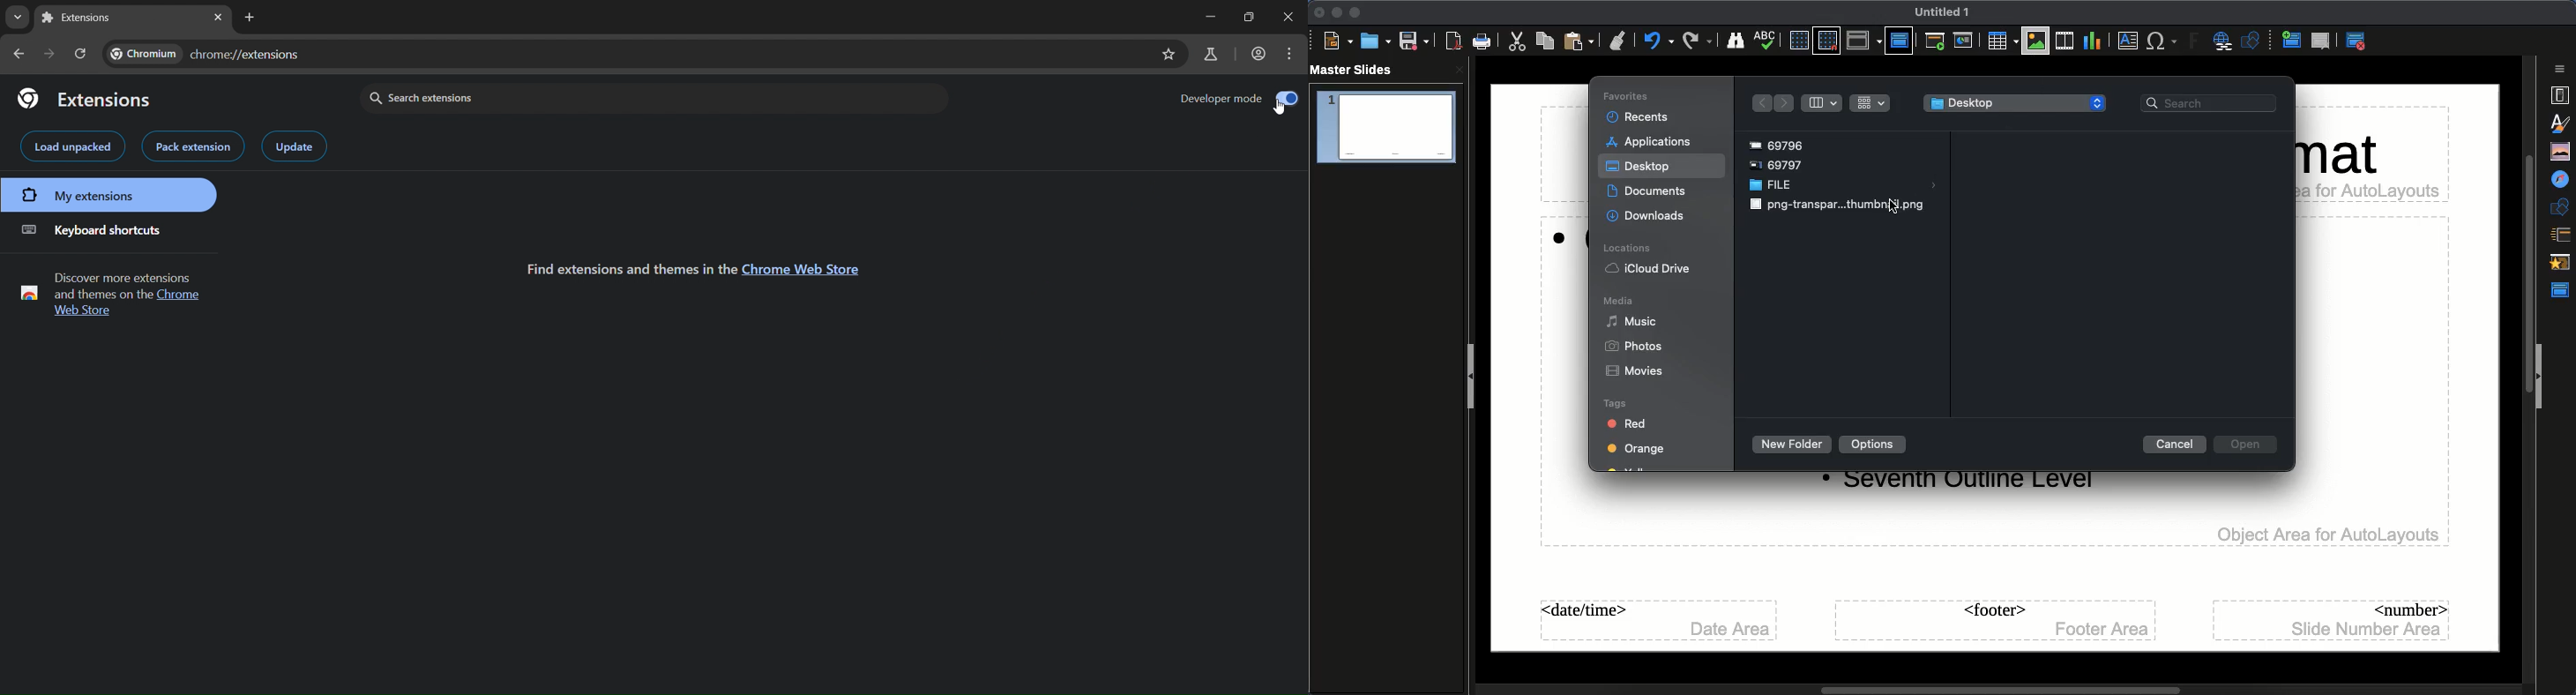 Image resolution: width=2576 pixels, height=700 pixels. What do you see at coordinates (2524, 366) in the screenshot?
I see `Scroll` at bounding box center [2524, 366].